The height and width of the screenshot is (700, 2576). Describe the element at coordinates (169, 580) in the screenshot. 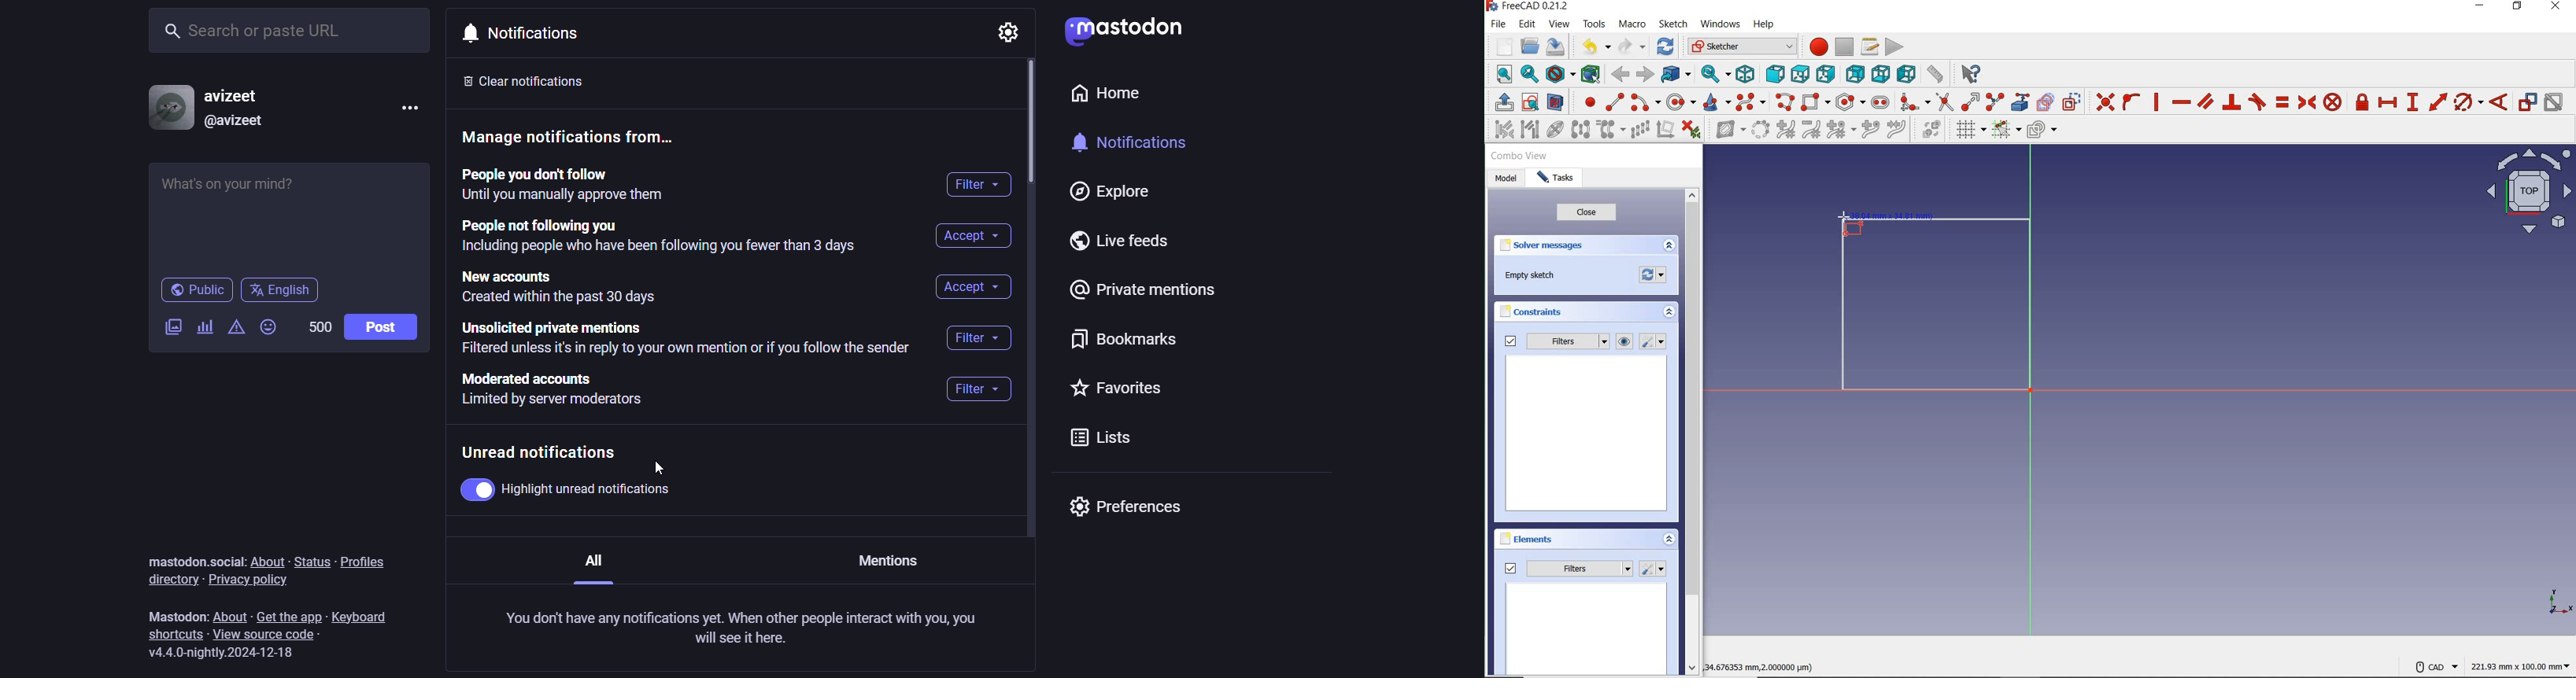

I see `directory` at that location.